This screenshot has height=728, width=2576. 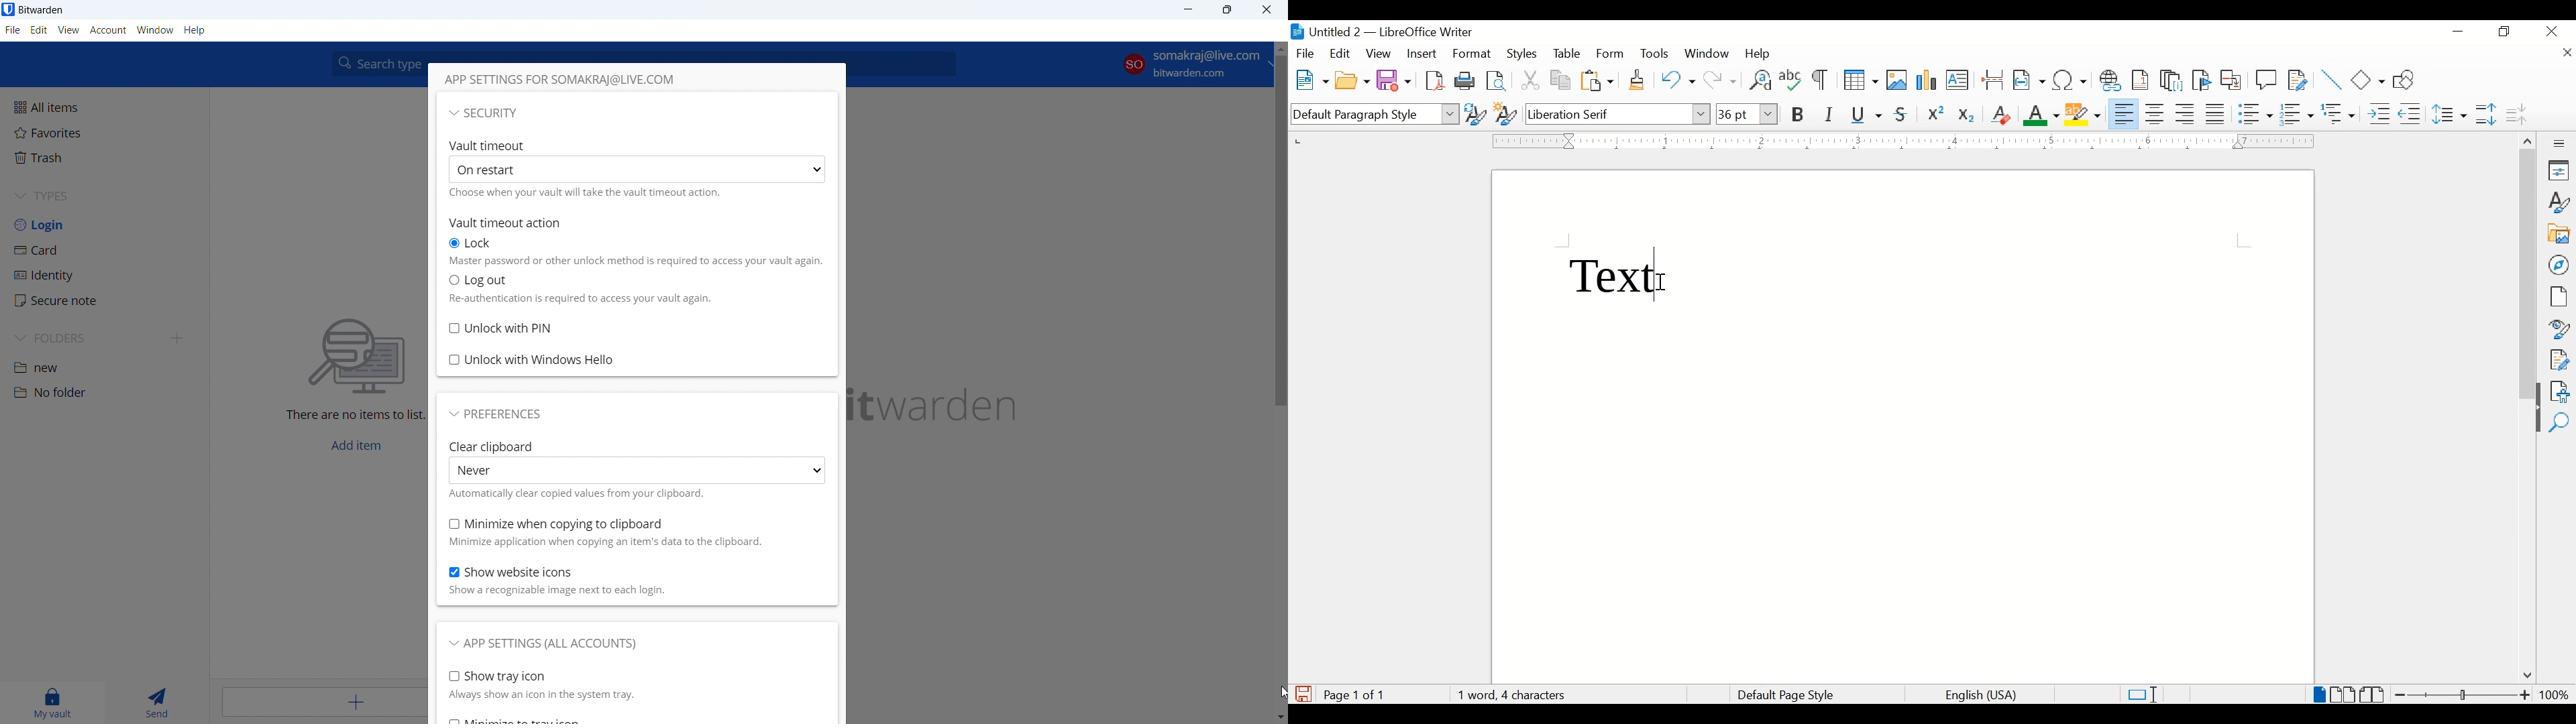 What do you see at coordinates (1783, 695) in the screenshot?
I see `default page style` at bounding box center [1783, 695].